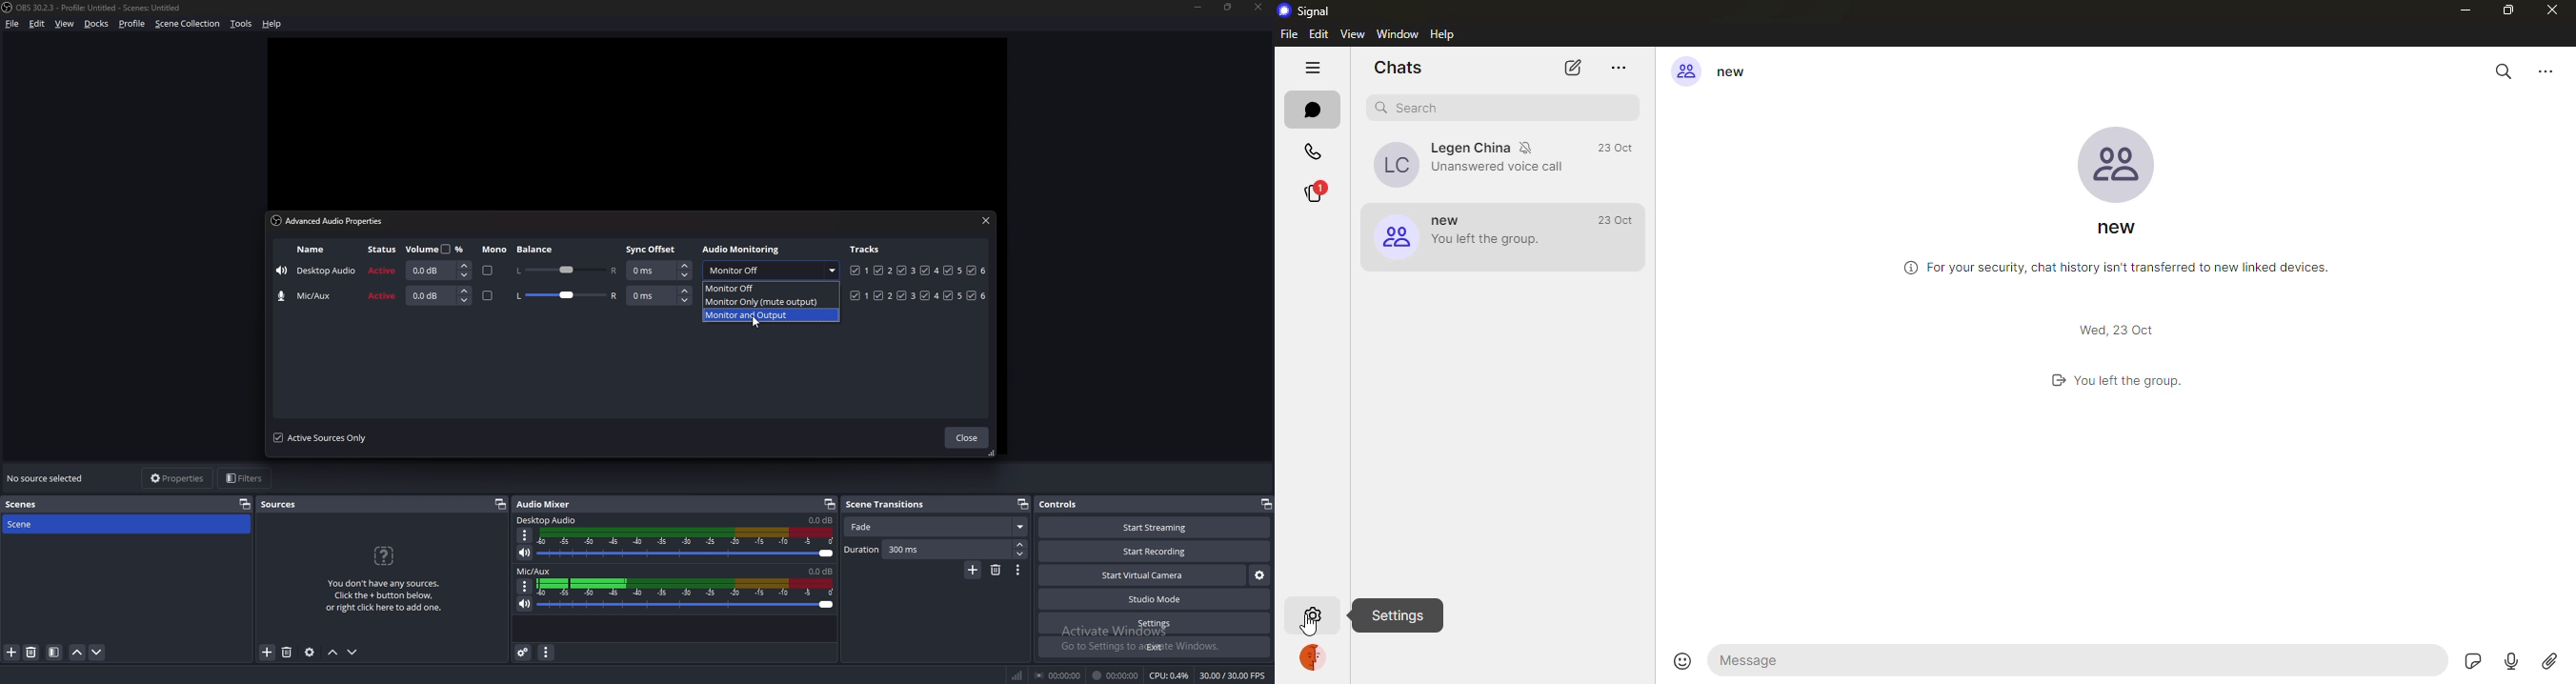  What do you see at coordinates (2111, 378) in the screenshot?
I see `status message` at bounding box center [2111, 378].